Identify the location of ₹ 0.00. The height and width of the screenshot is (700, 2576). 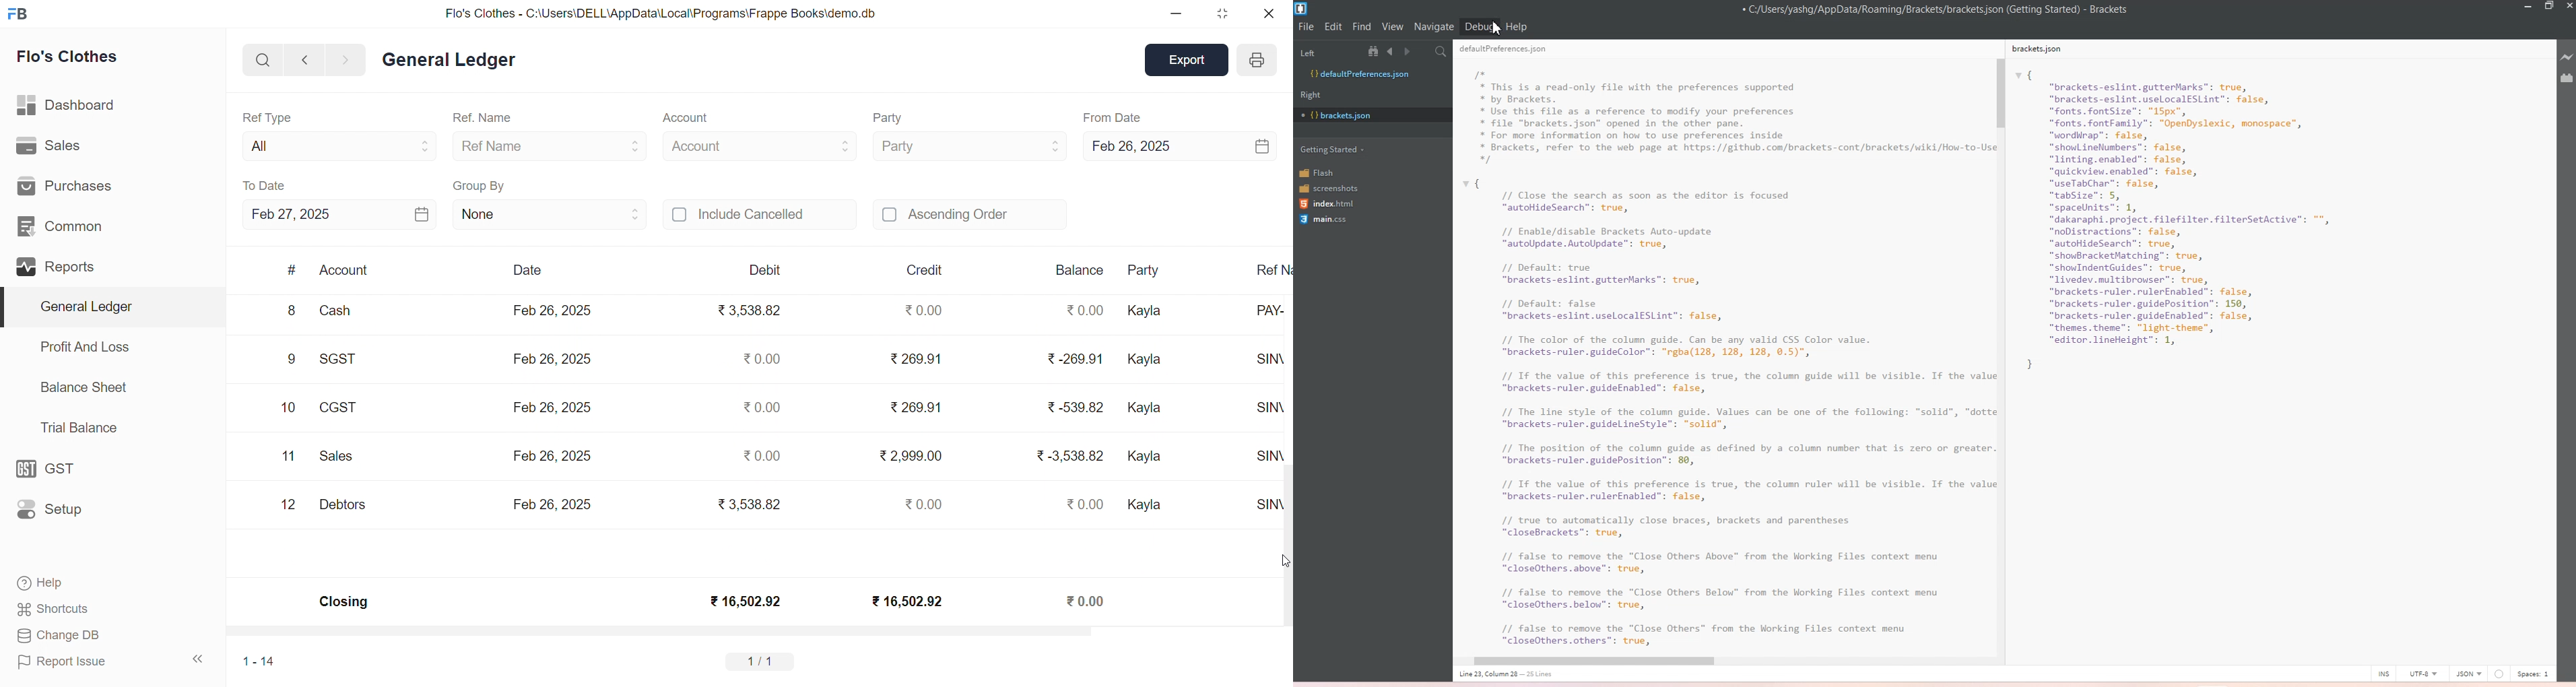
(920, 504).